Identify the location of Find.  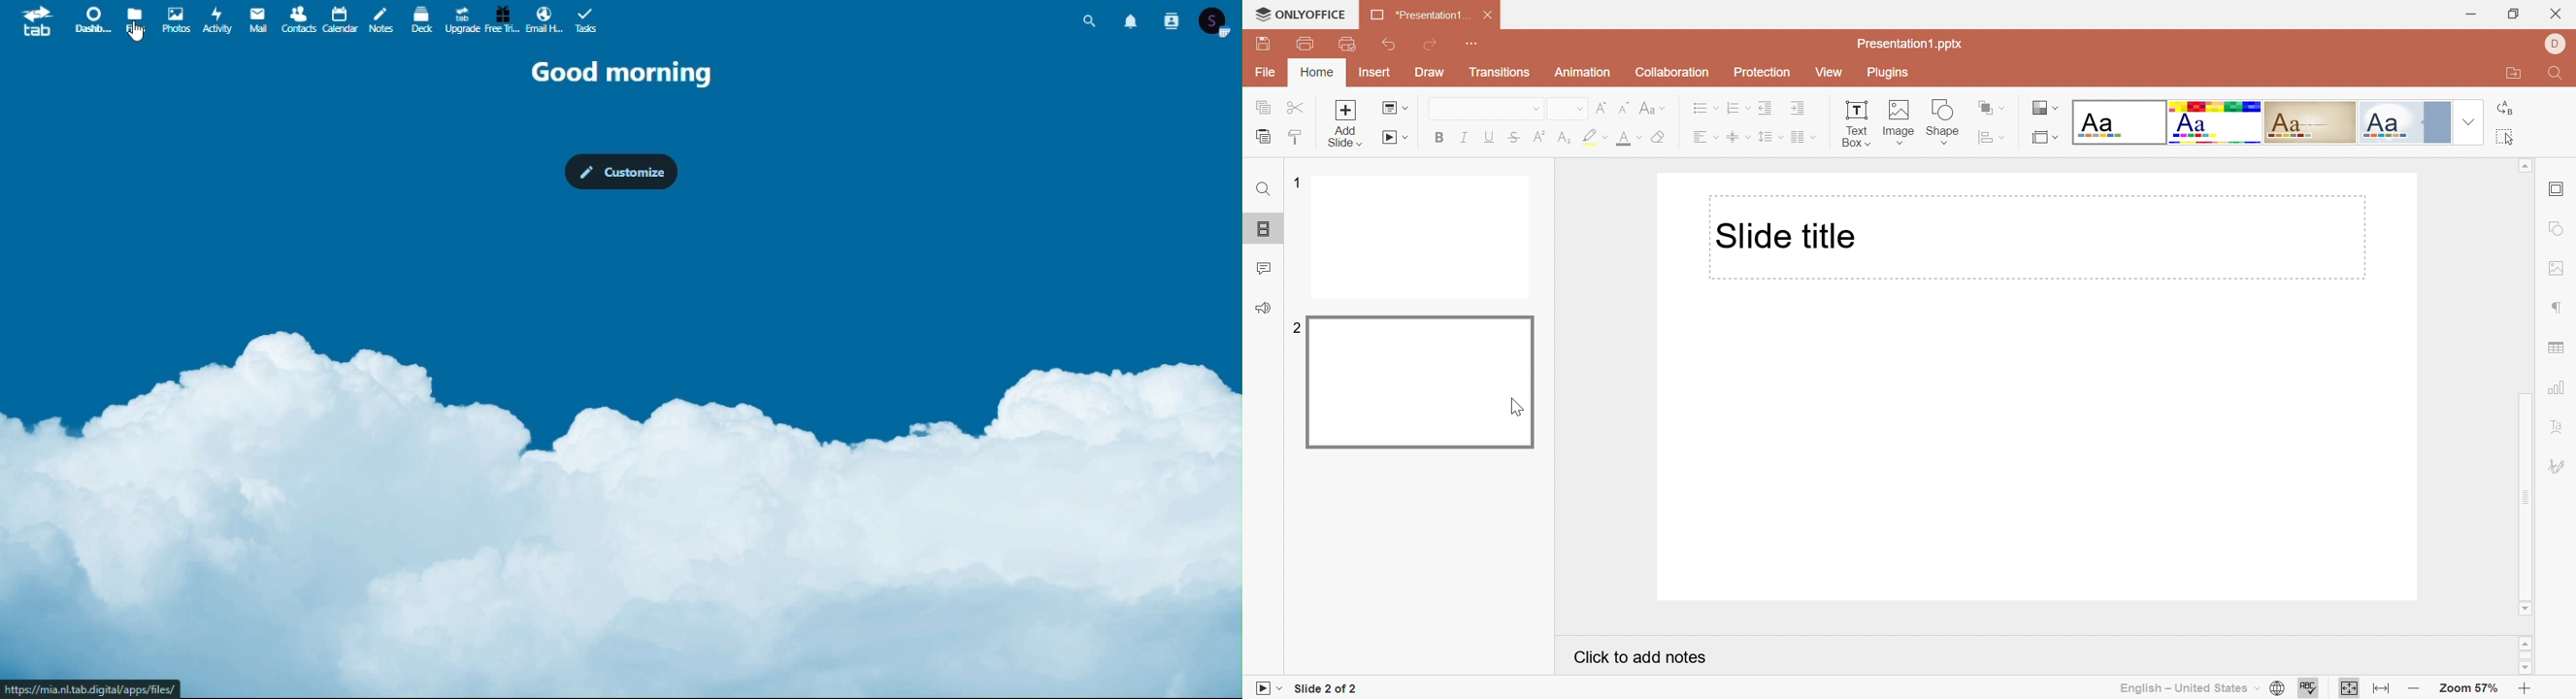
(2558, 72).